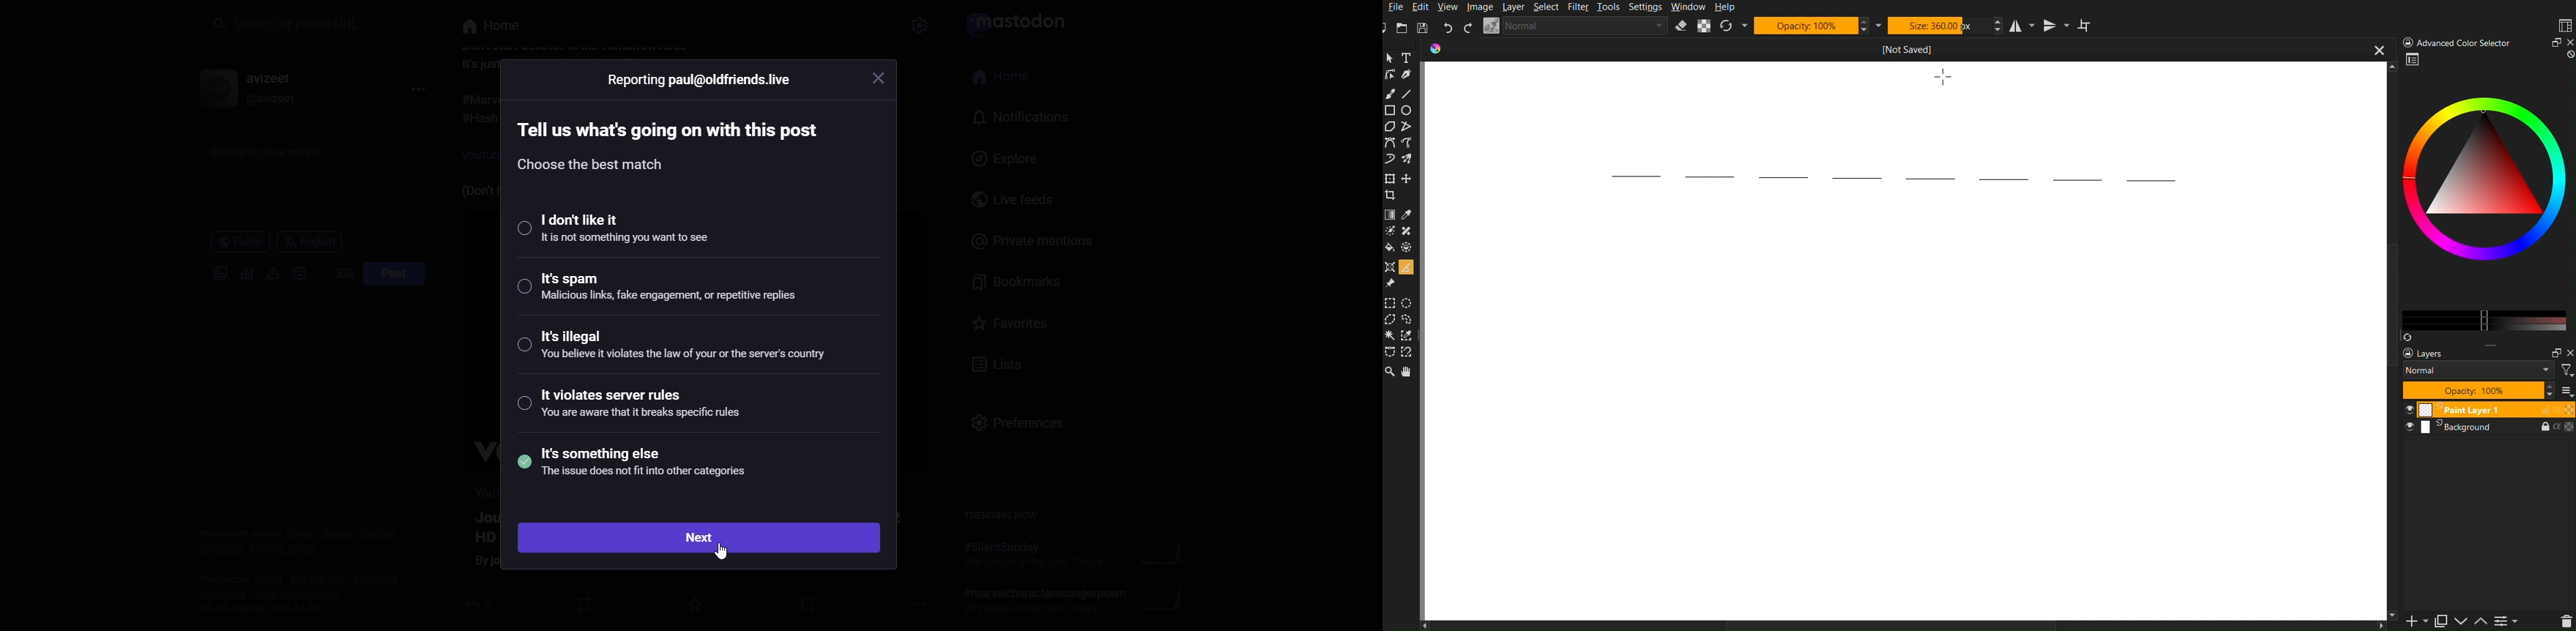  I want to click on home, so click(1008, 78).